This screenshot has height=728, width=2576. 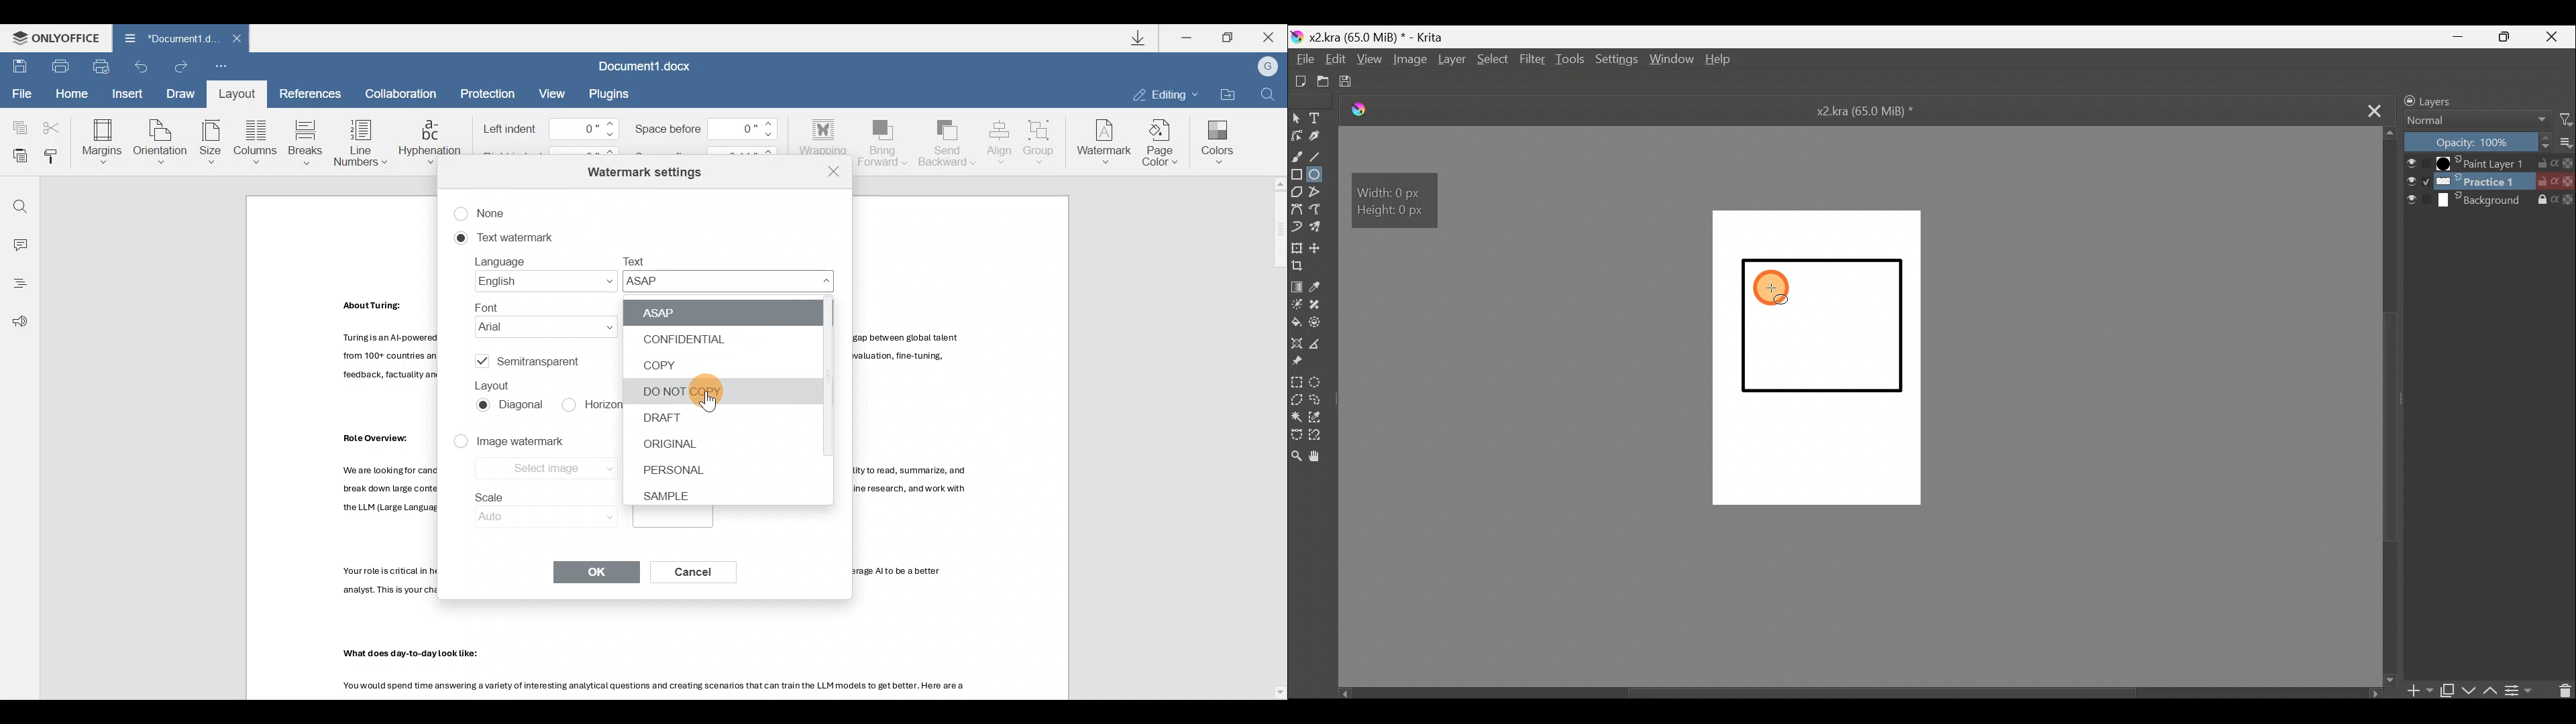 I want to click on Orientation, so click(x=162, y=140).